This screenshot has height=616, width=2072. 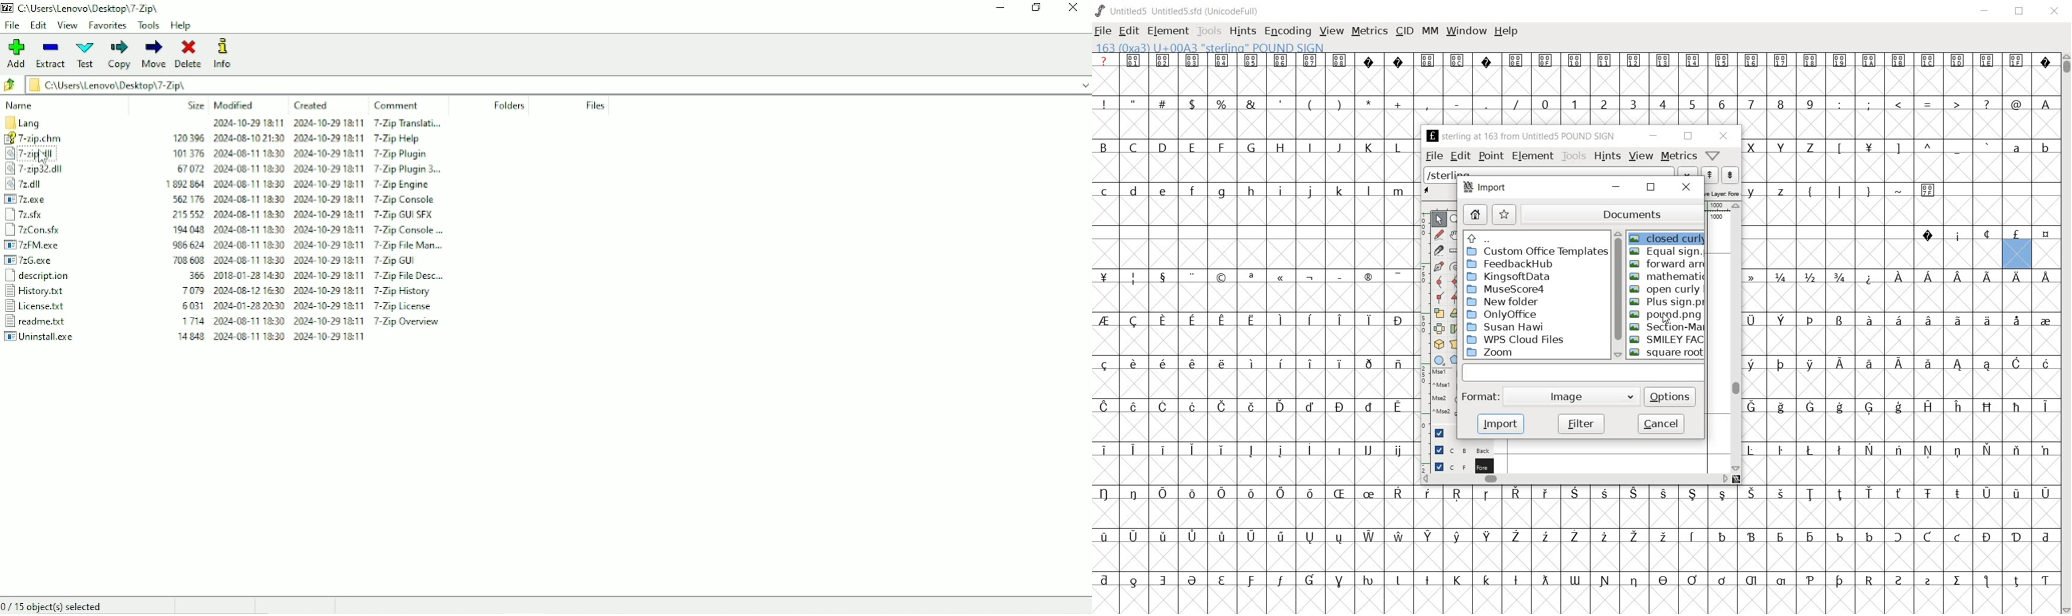 What do you see at coordinates (1635, 537) in the screenshot?
I see `Symbol` at bounding box center [1635, 537].